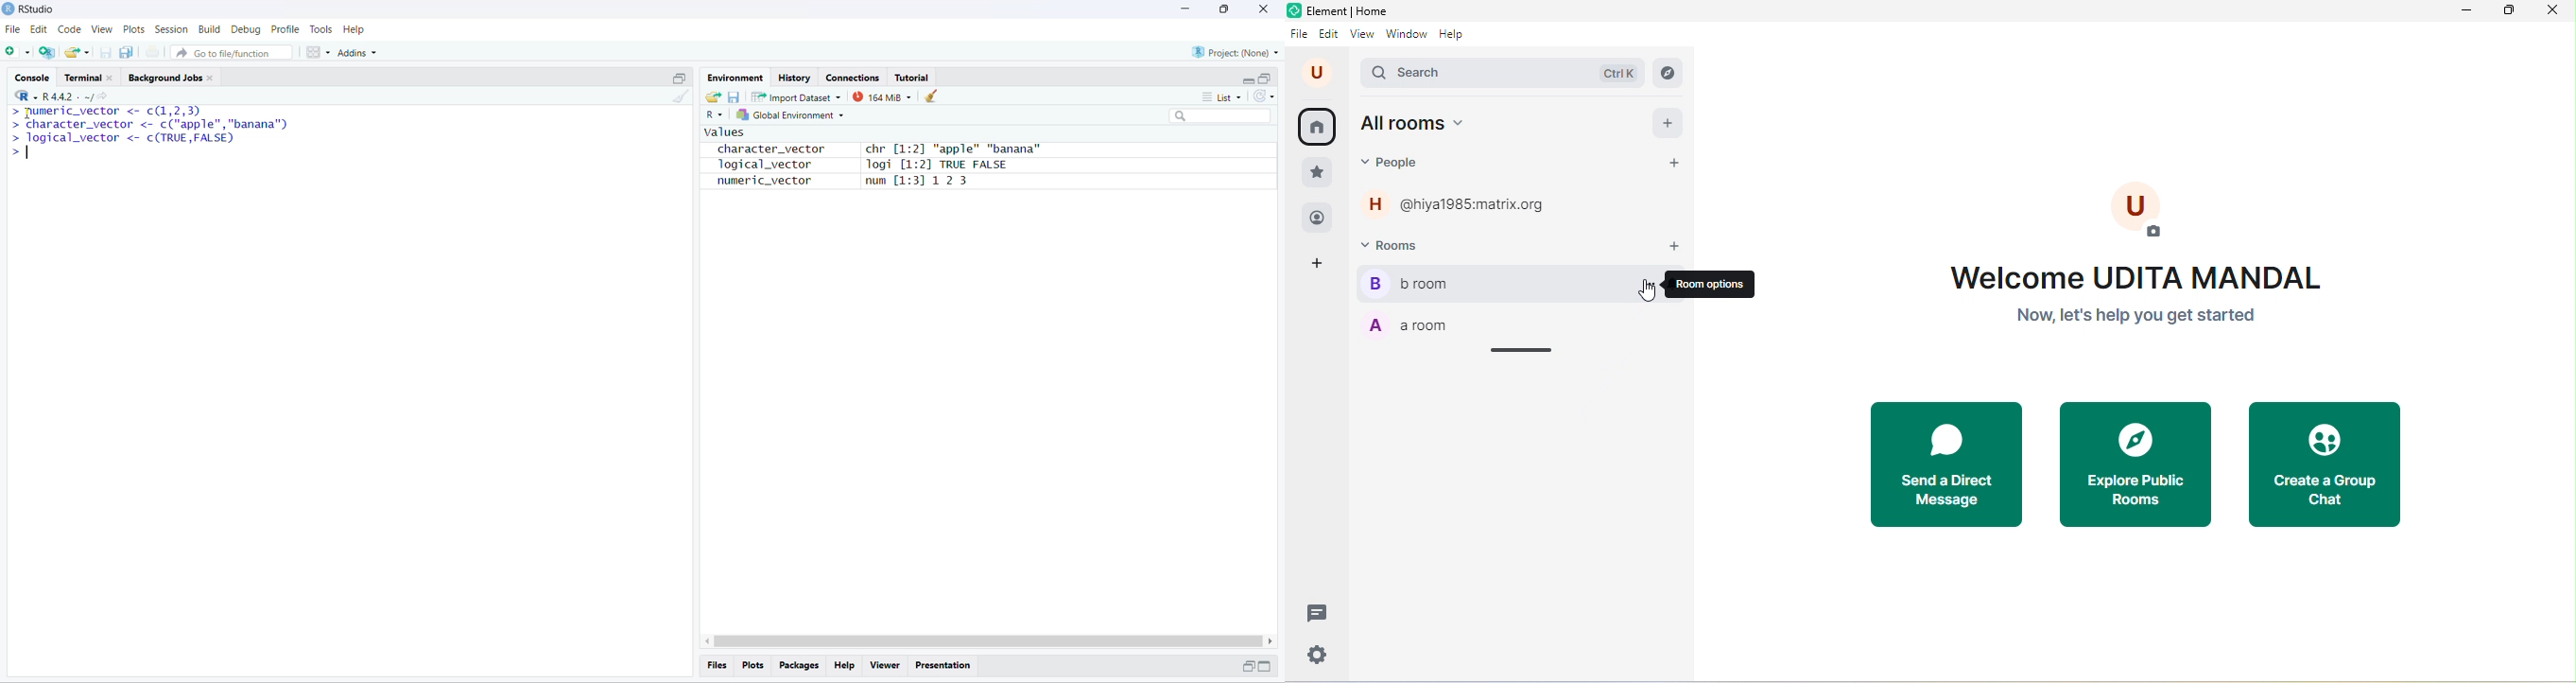  I want to click on add room, so click(1677, 246).